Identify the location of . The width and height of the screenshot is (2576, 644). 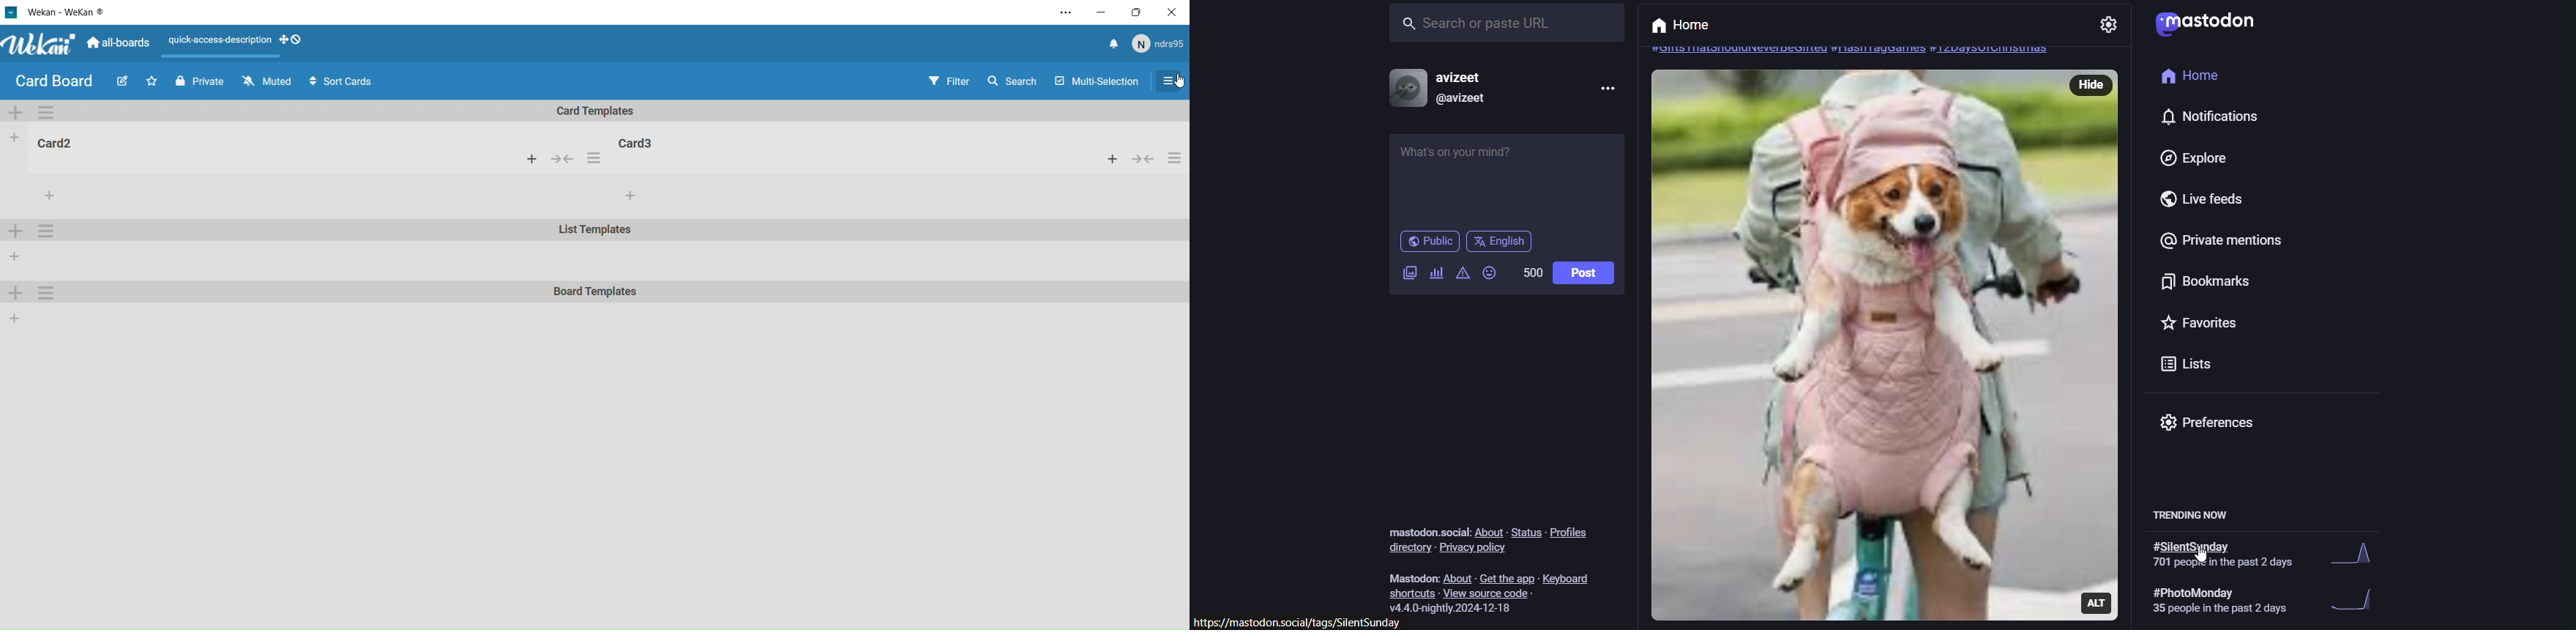
(62, 14).